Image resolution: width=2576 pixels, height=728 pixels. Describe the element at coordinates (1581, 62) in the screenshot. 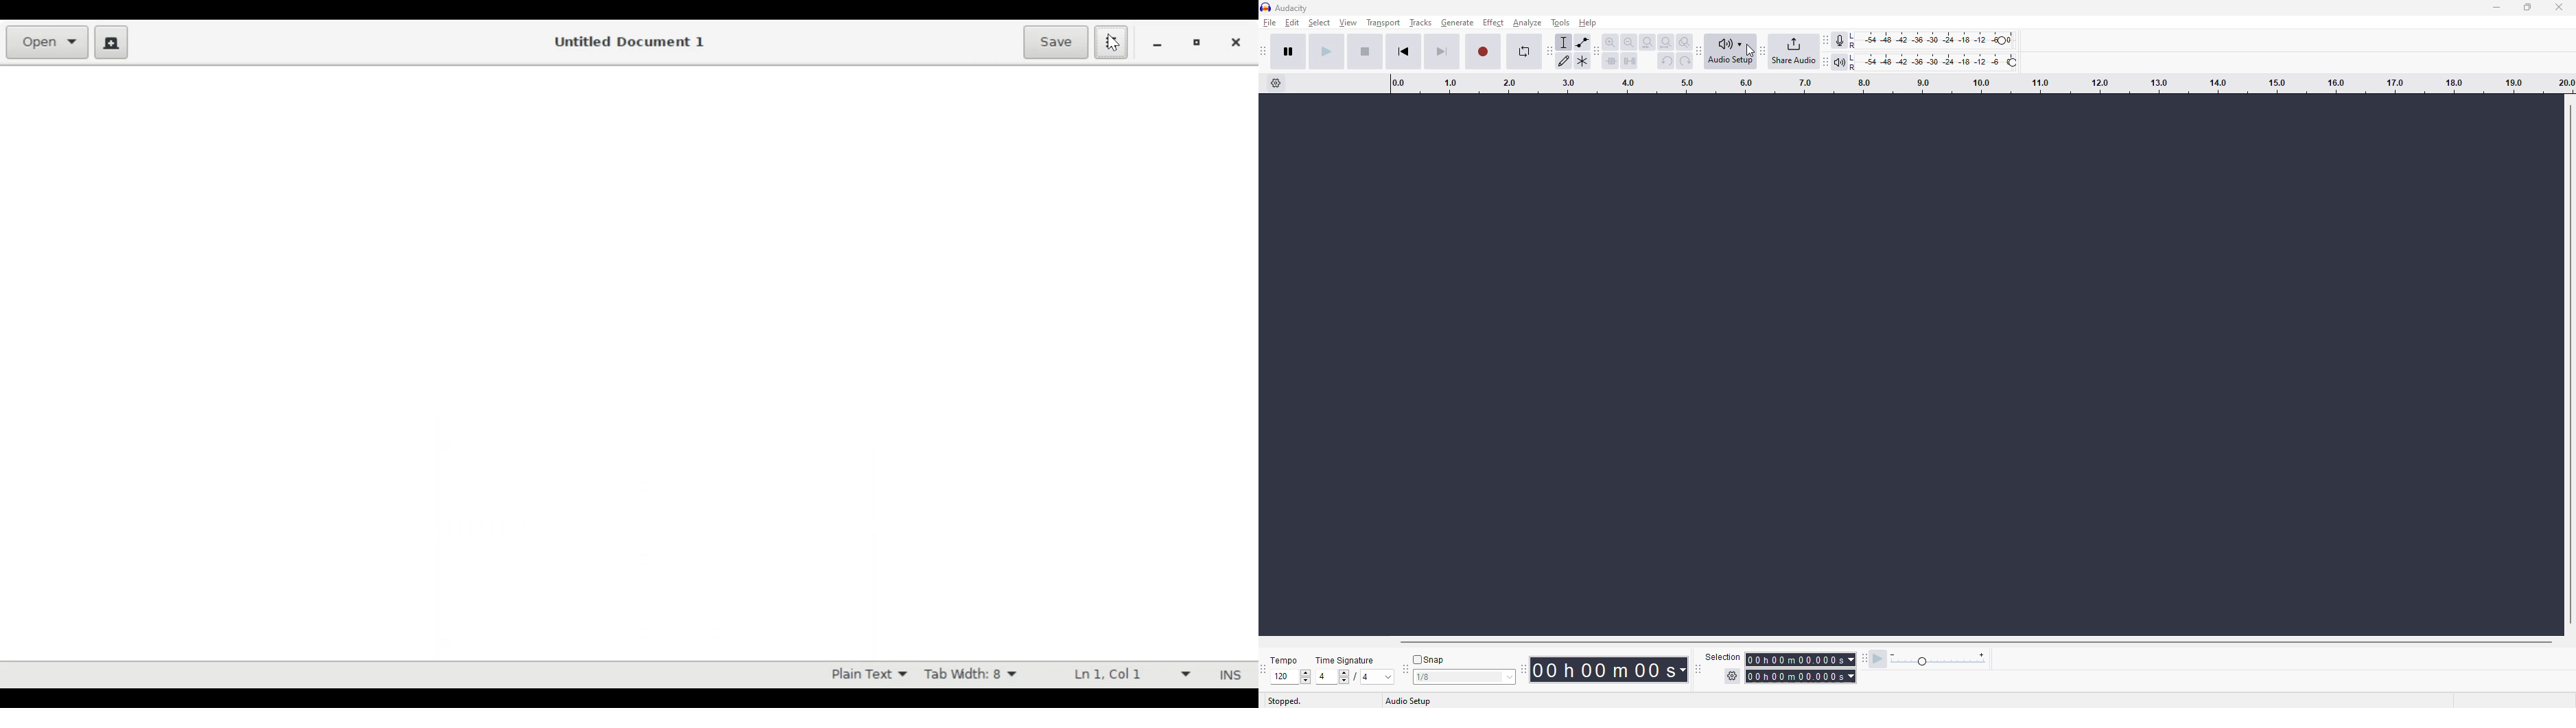

I see `Tools` at that location.